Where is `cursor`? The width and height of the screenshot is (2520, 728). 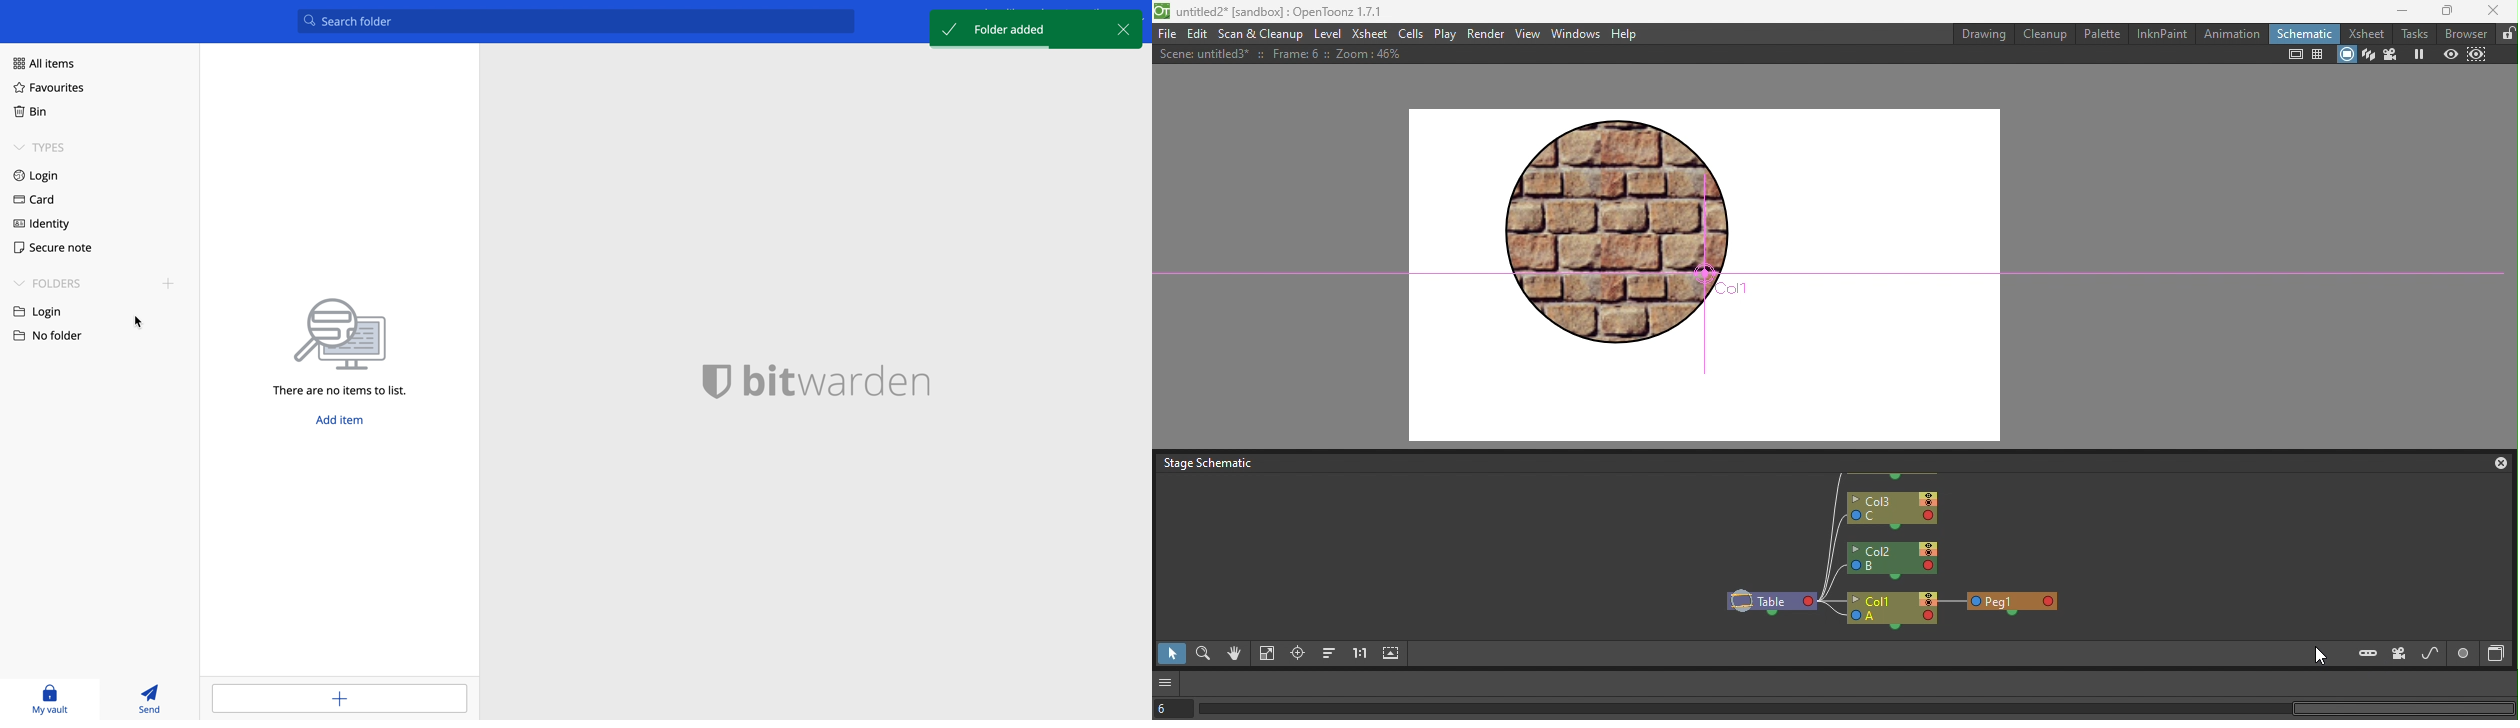
cursor is located at coordinates (140, 324).